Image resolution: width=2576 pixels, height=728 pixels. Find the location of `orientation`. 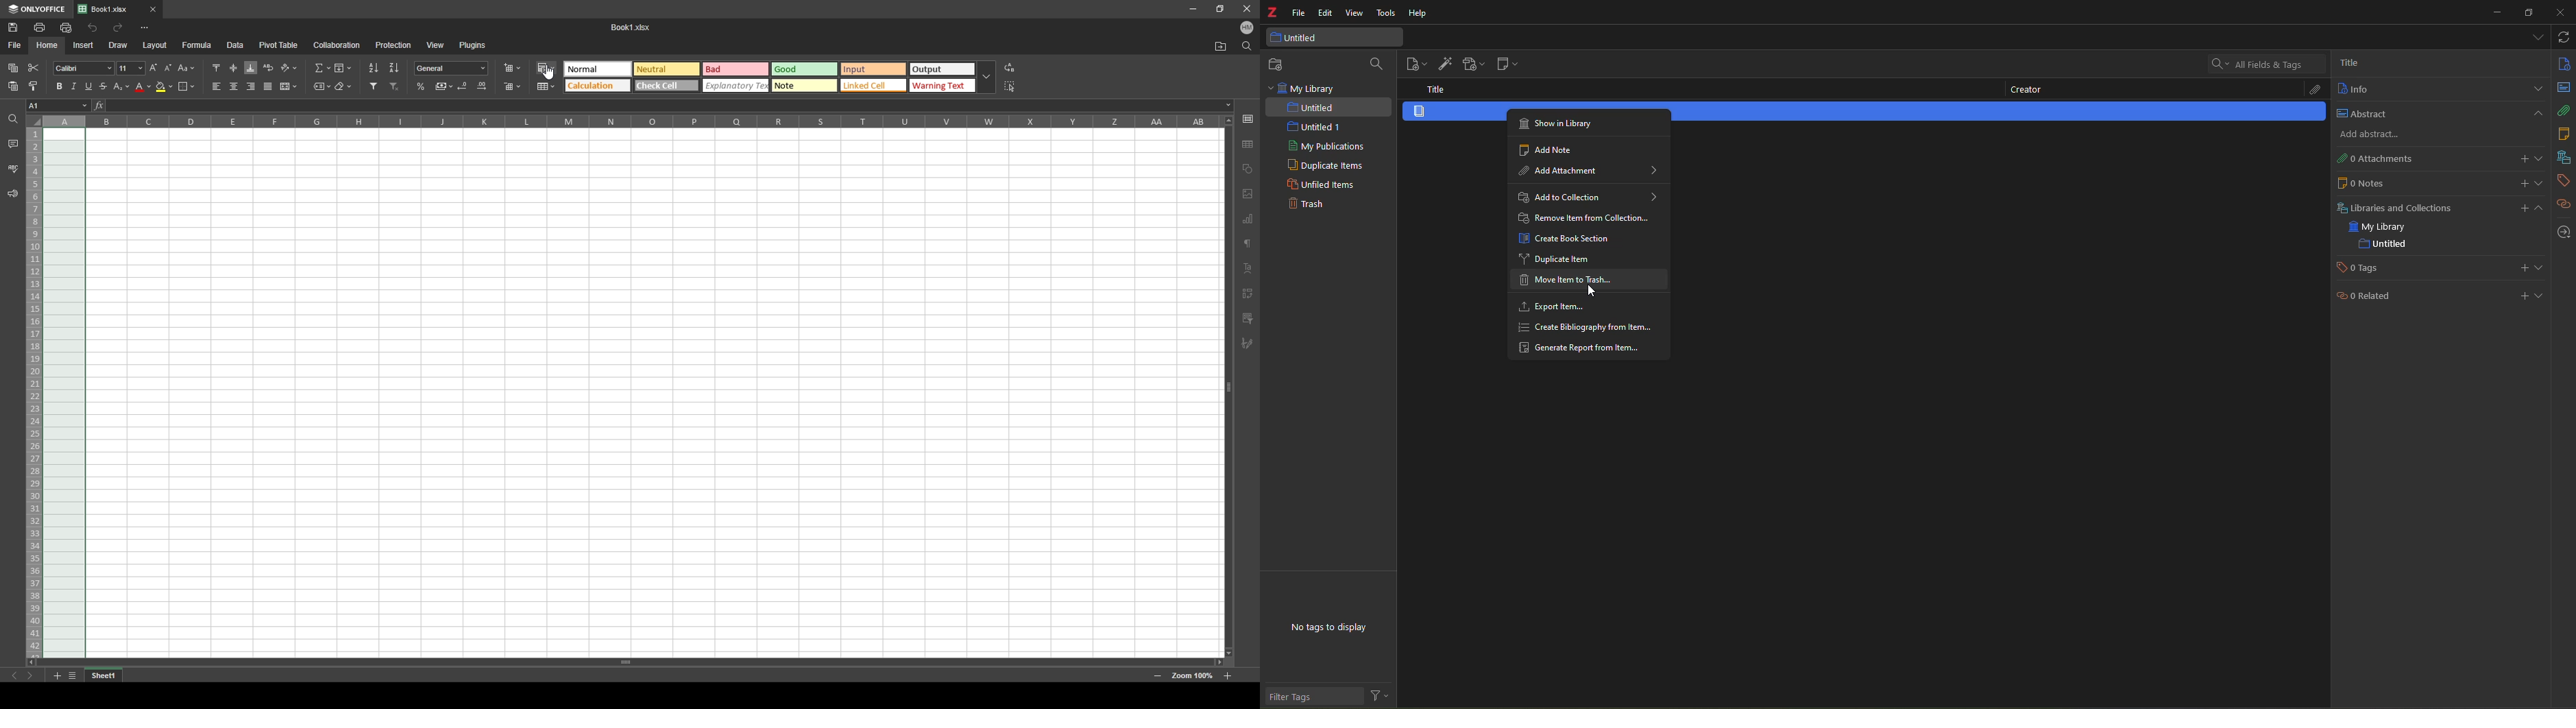

orientation is located at coordinates (289, 68).